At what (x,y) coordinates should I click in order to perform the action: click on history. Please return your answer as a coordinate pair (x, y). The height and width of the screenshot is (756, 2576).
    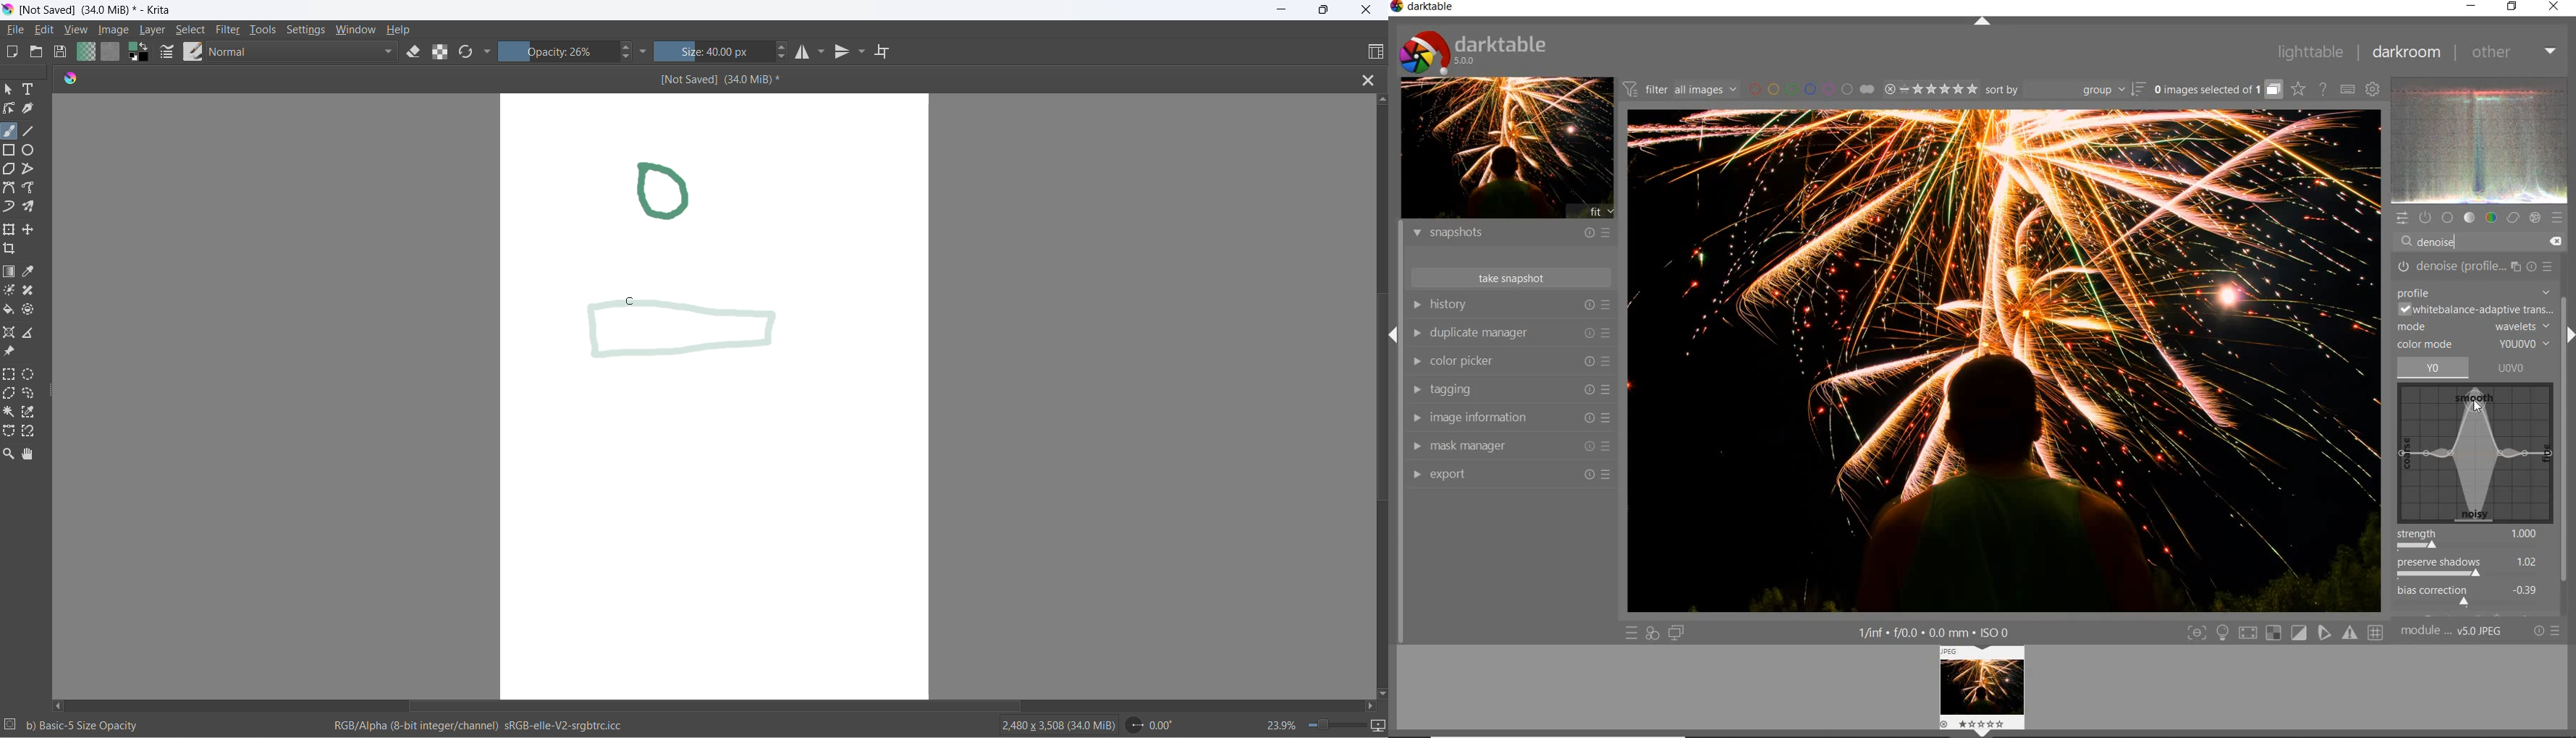
    Looking at the image, I should click on (1512, 306).